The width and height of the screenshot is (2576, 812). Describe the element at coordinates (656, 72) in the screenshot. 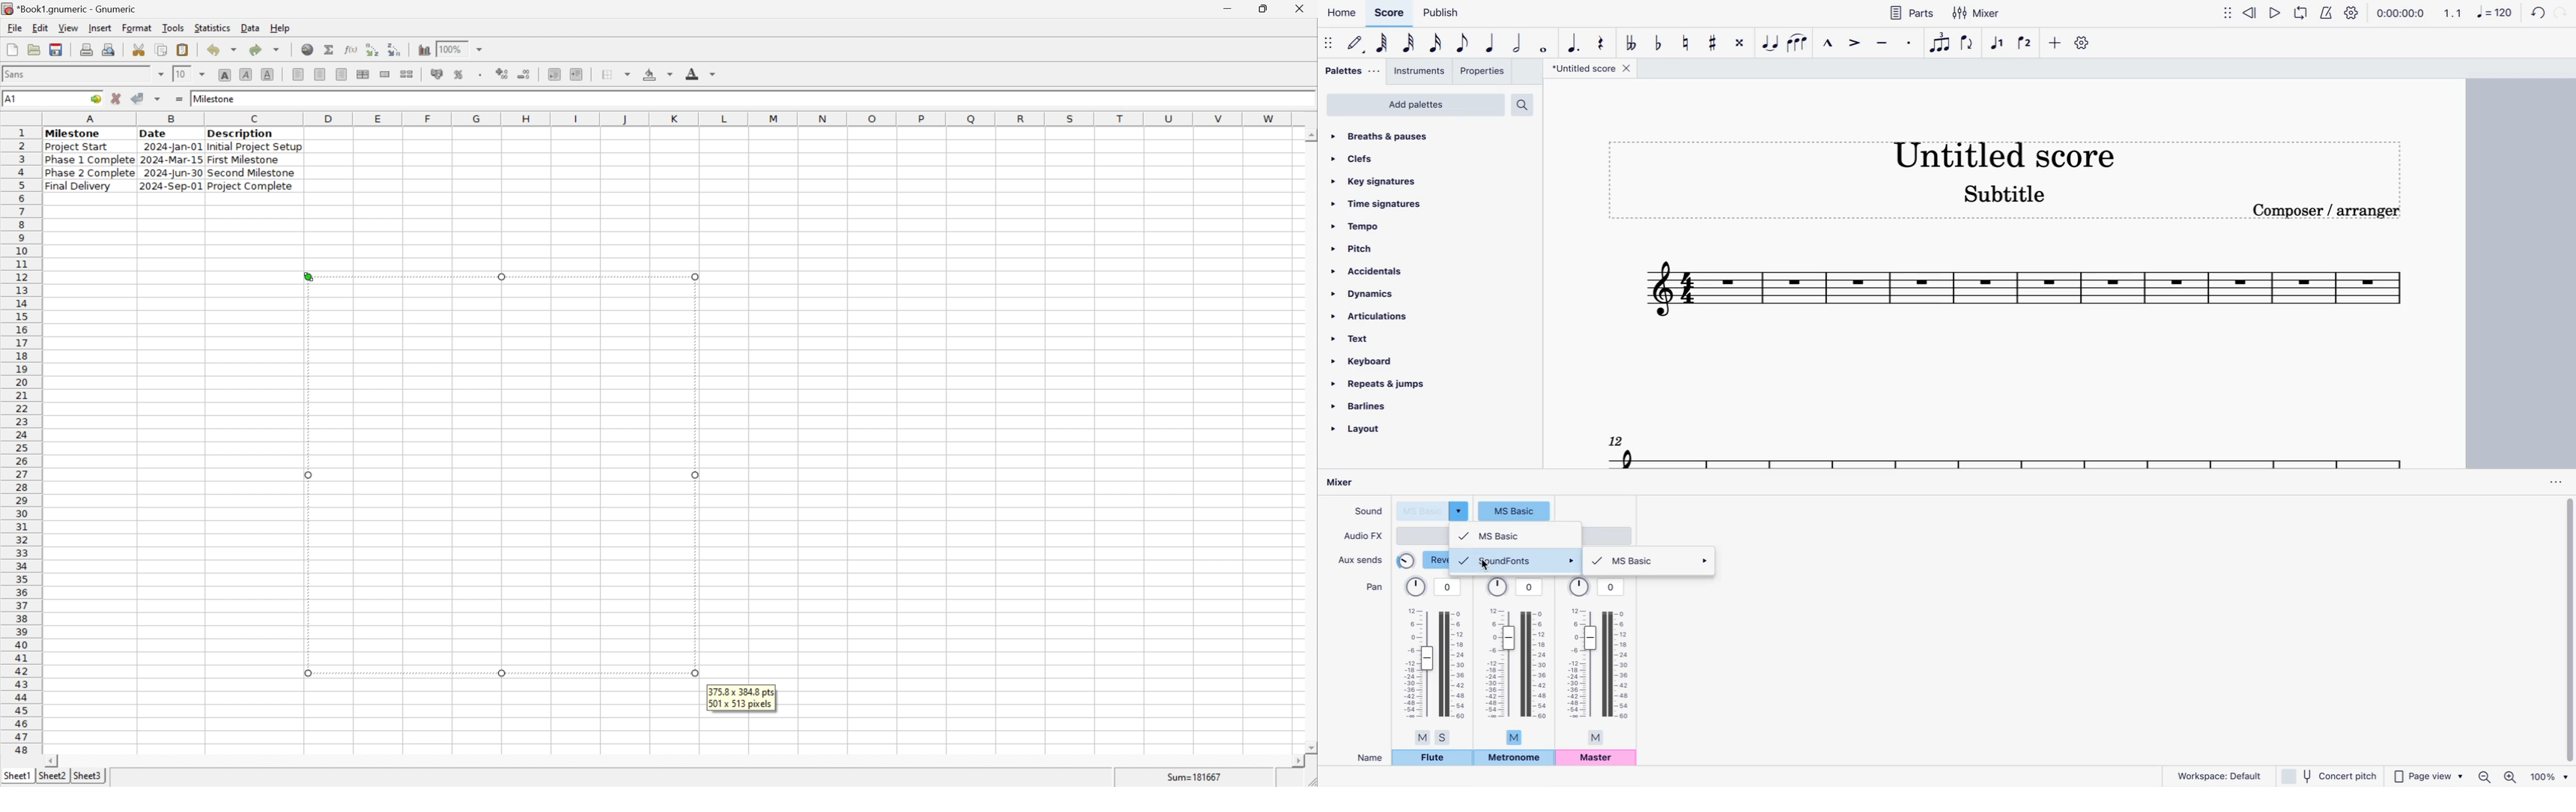

I see `highlight color` at that location.